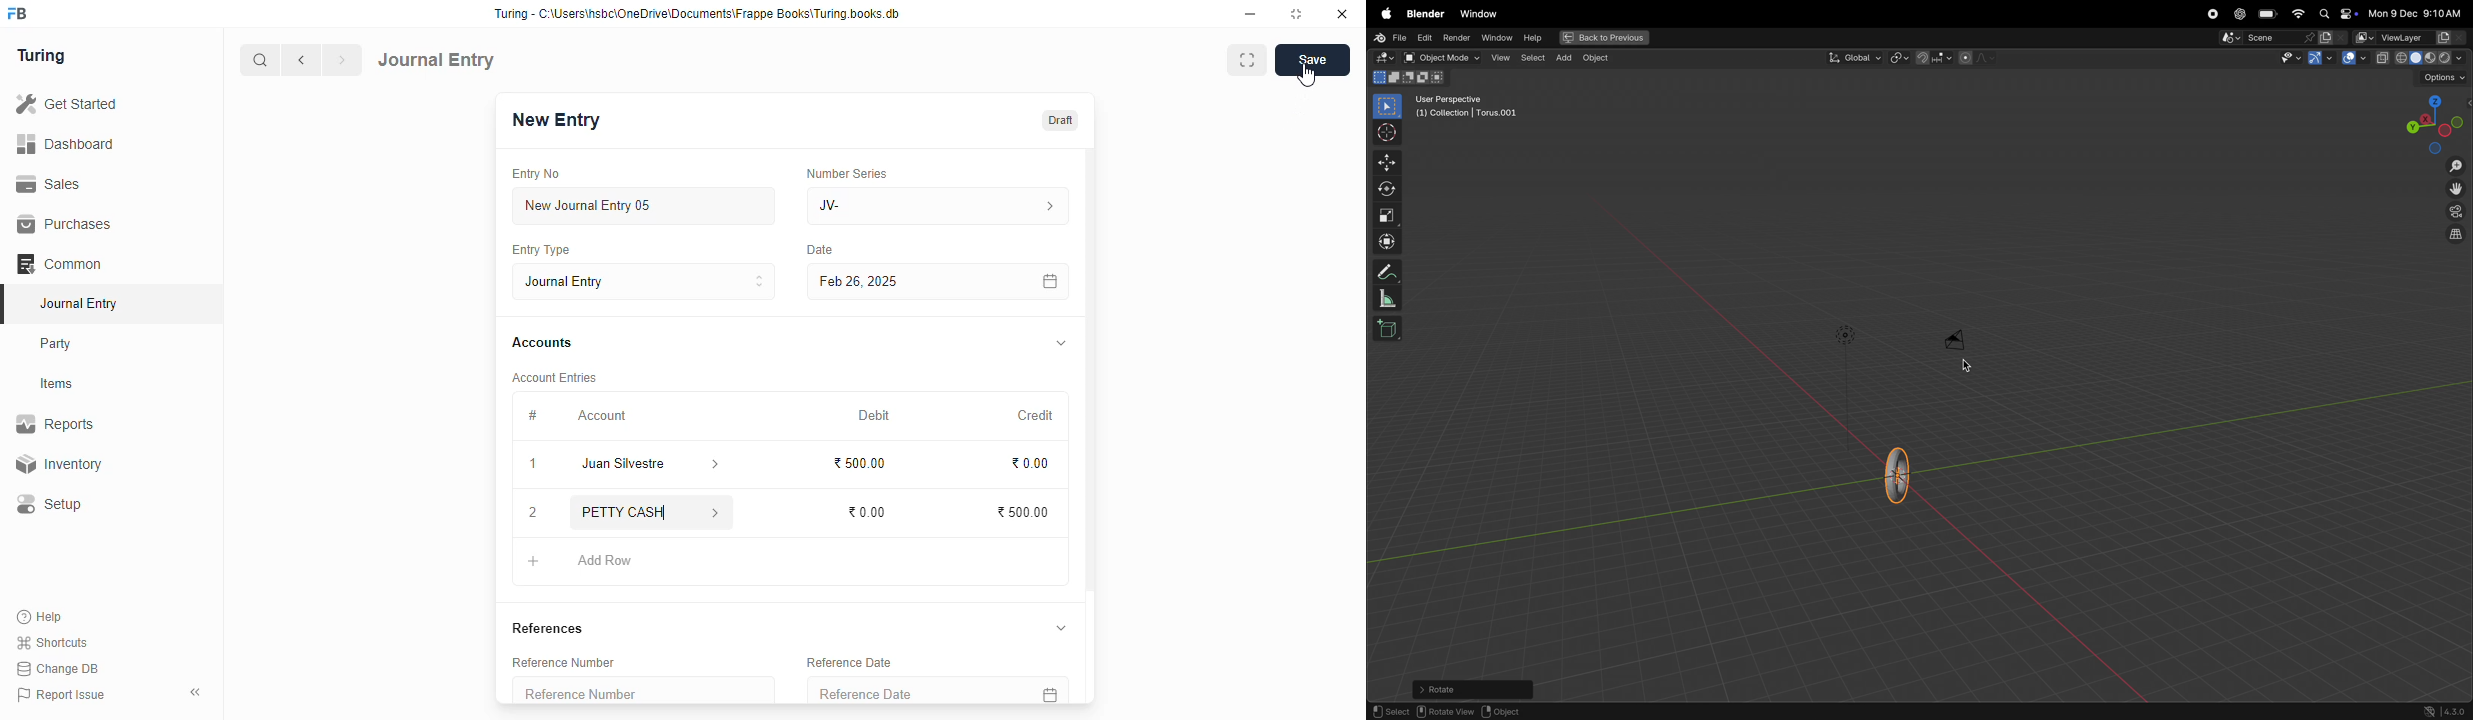 This screenshot has height=728, width=2492. I want to click on setup, so click(51, 505).